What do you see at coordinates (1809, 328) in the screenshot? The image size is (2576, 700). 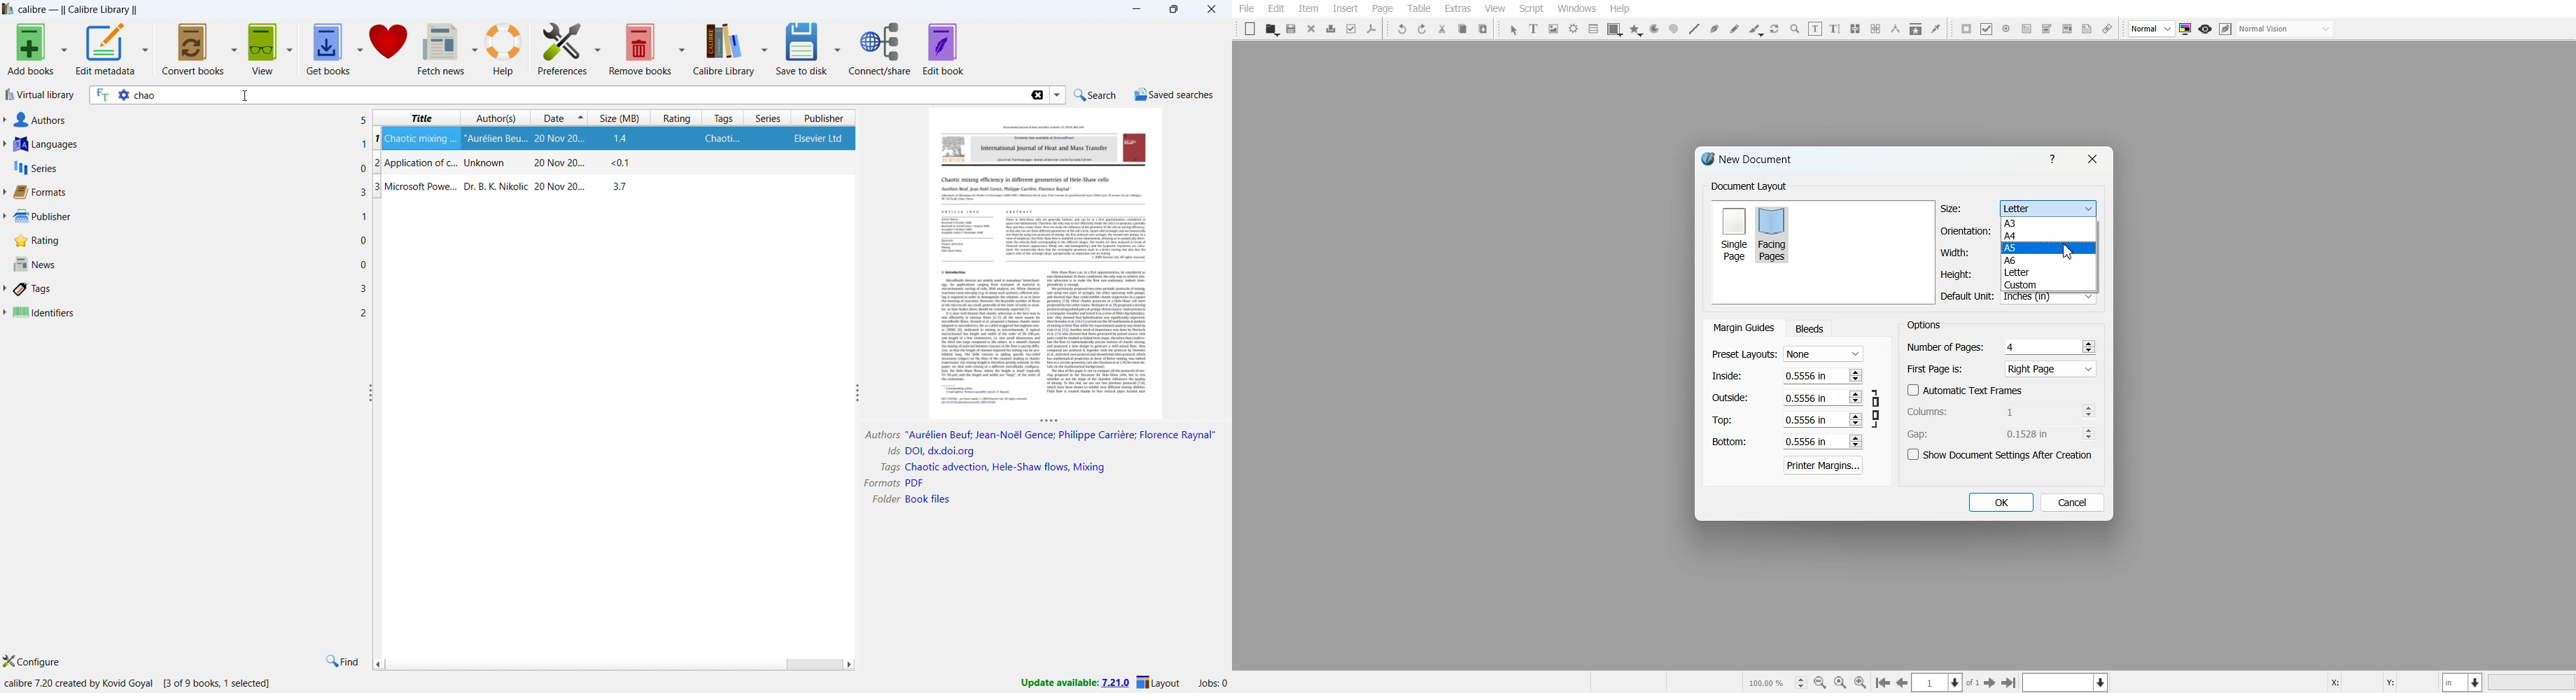 I see `Bleeds` at bounding box center [1809, 328].